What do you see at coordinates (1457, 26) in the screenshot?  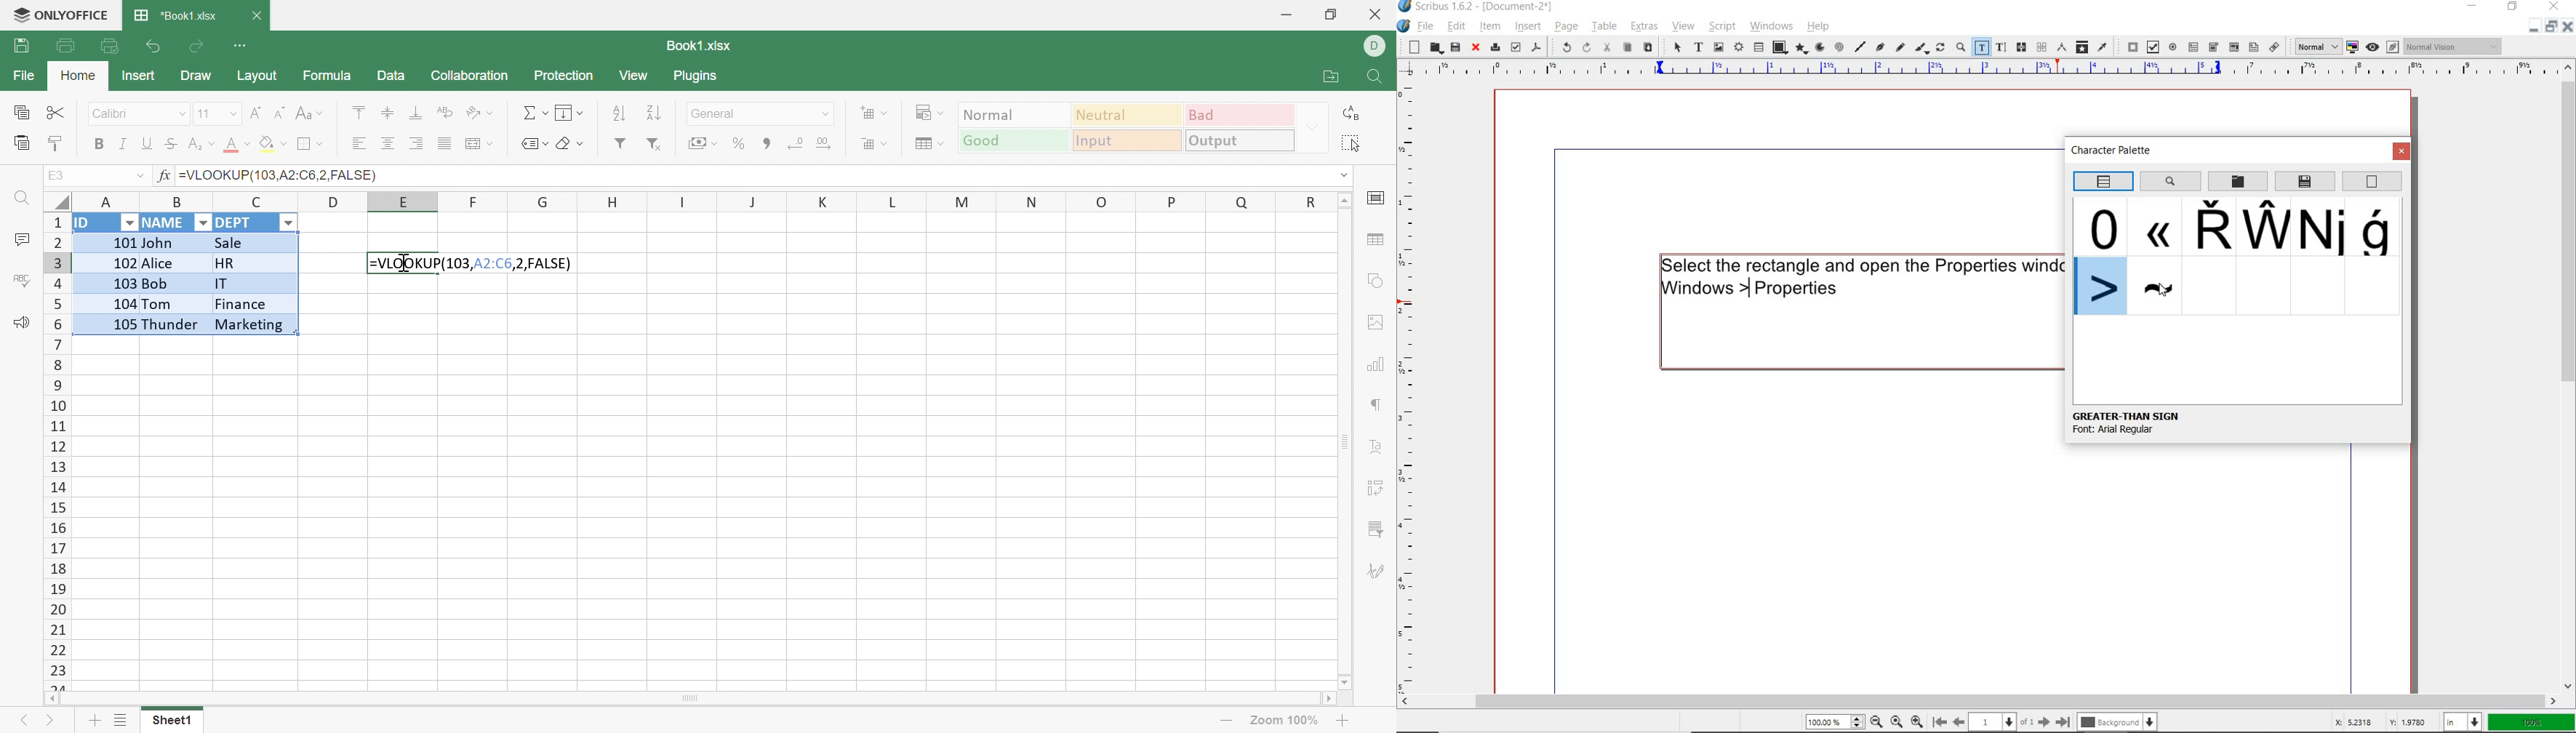 I see `edit` at bounding box center [1457, 26].